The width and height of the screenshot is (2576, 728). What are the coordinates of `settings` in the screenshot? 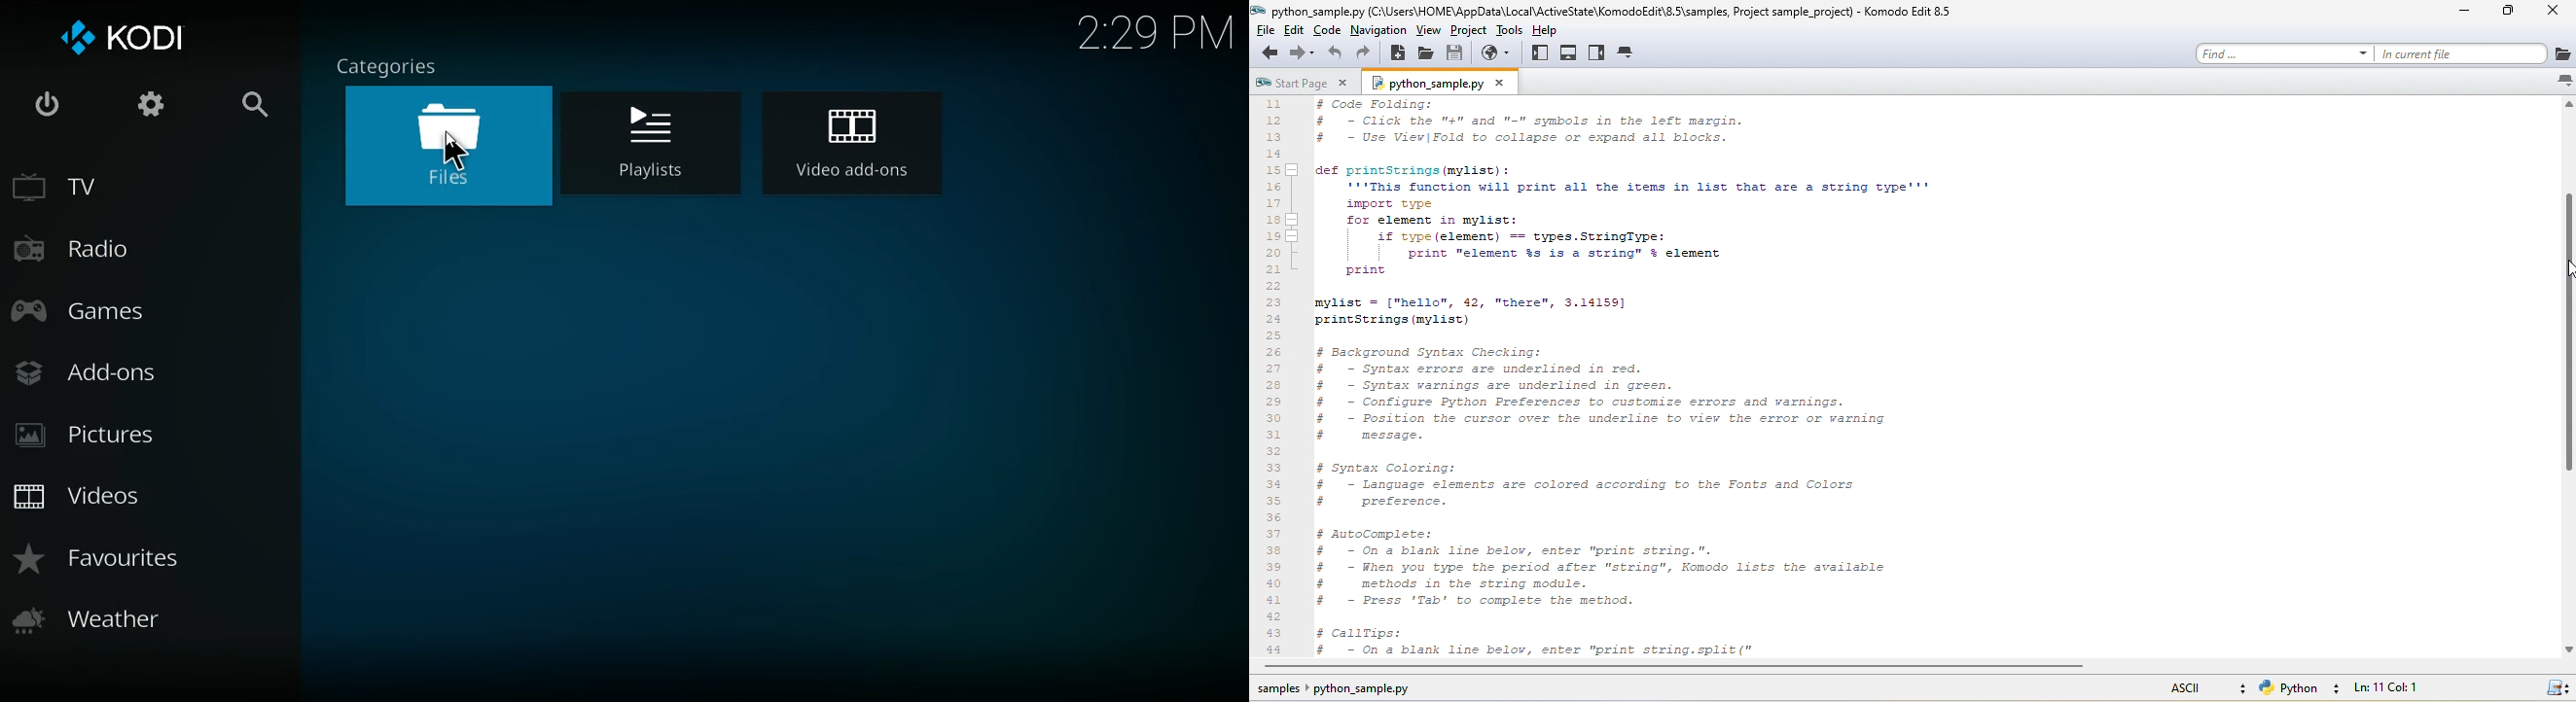 It's located at (143, 109).